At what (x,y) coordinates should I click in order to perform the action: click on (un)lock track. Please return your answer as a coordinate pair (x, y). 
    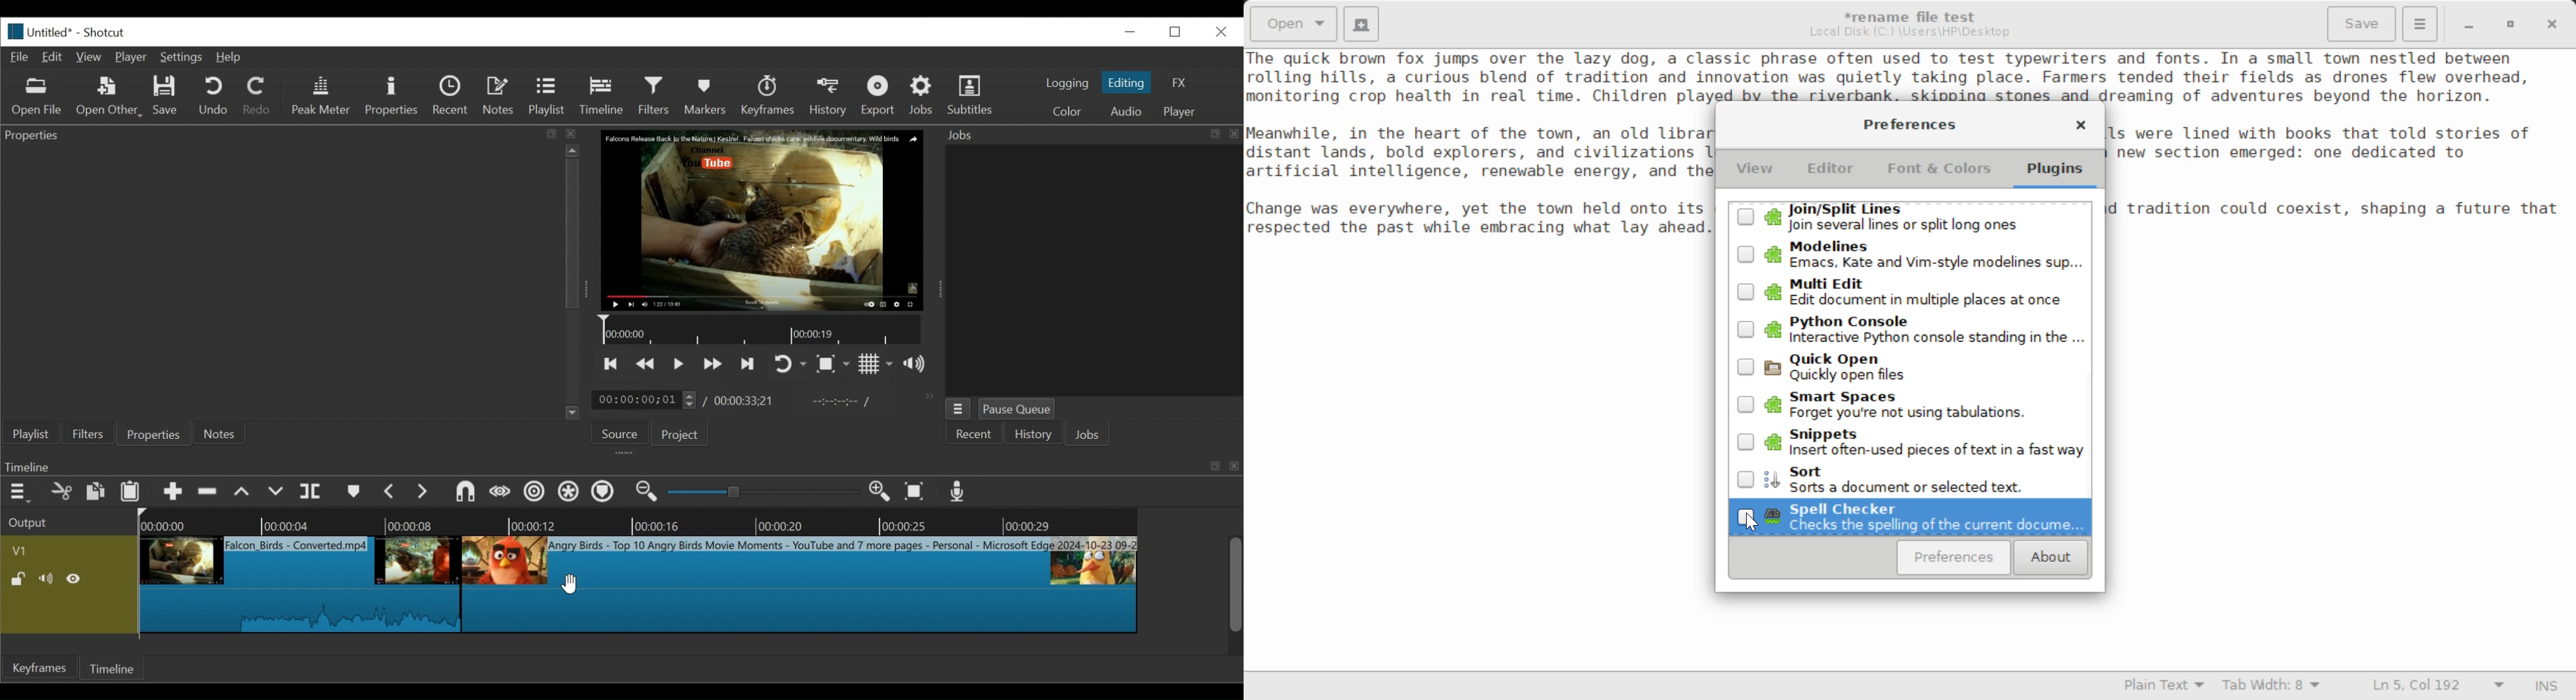
    Looking at the image, I should click on (21, 579).